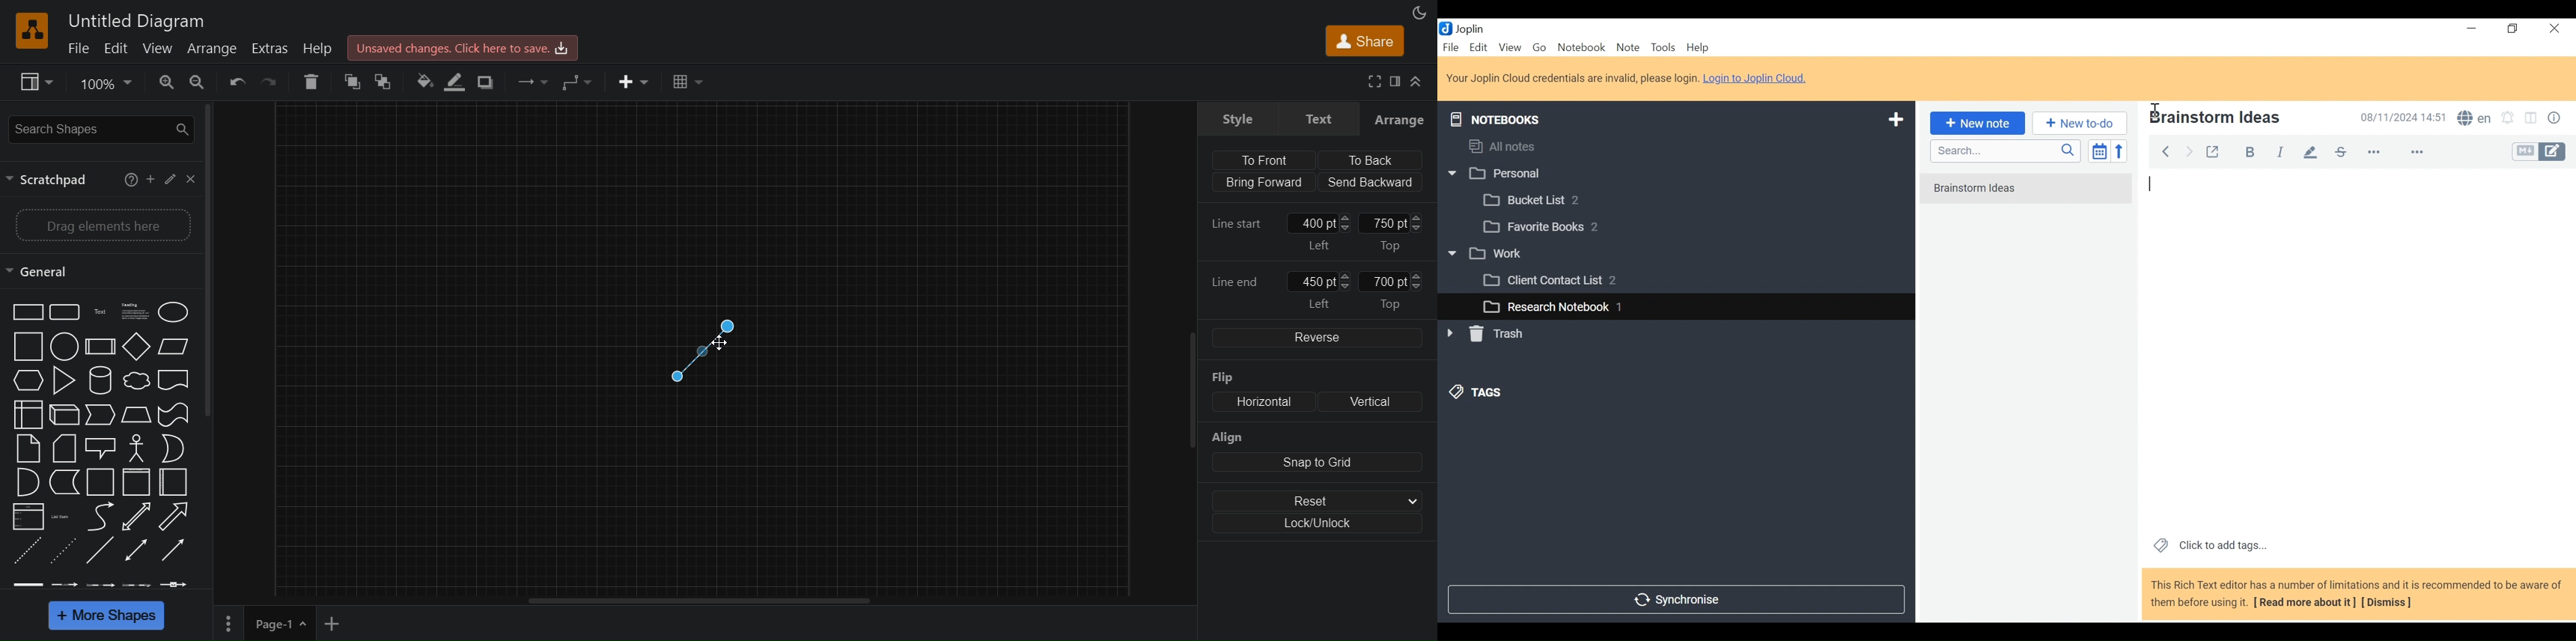 Image resolution: width=2576 pixels, height=644 pixels. Describe the element at coordinates (1583, 47) in the screenshot. I see `Notebook` at that location.